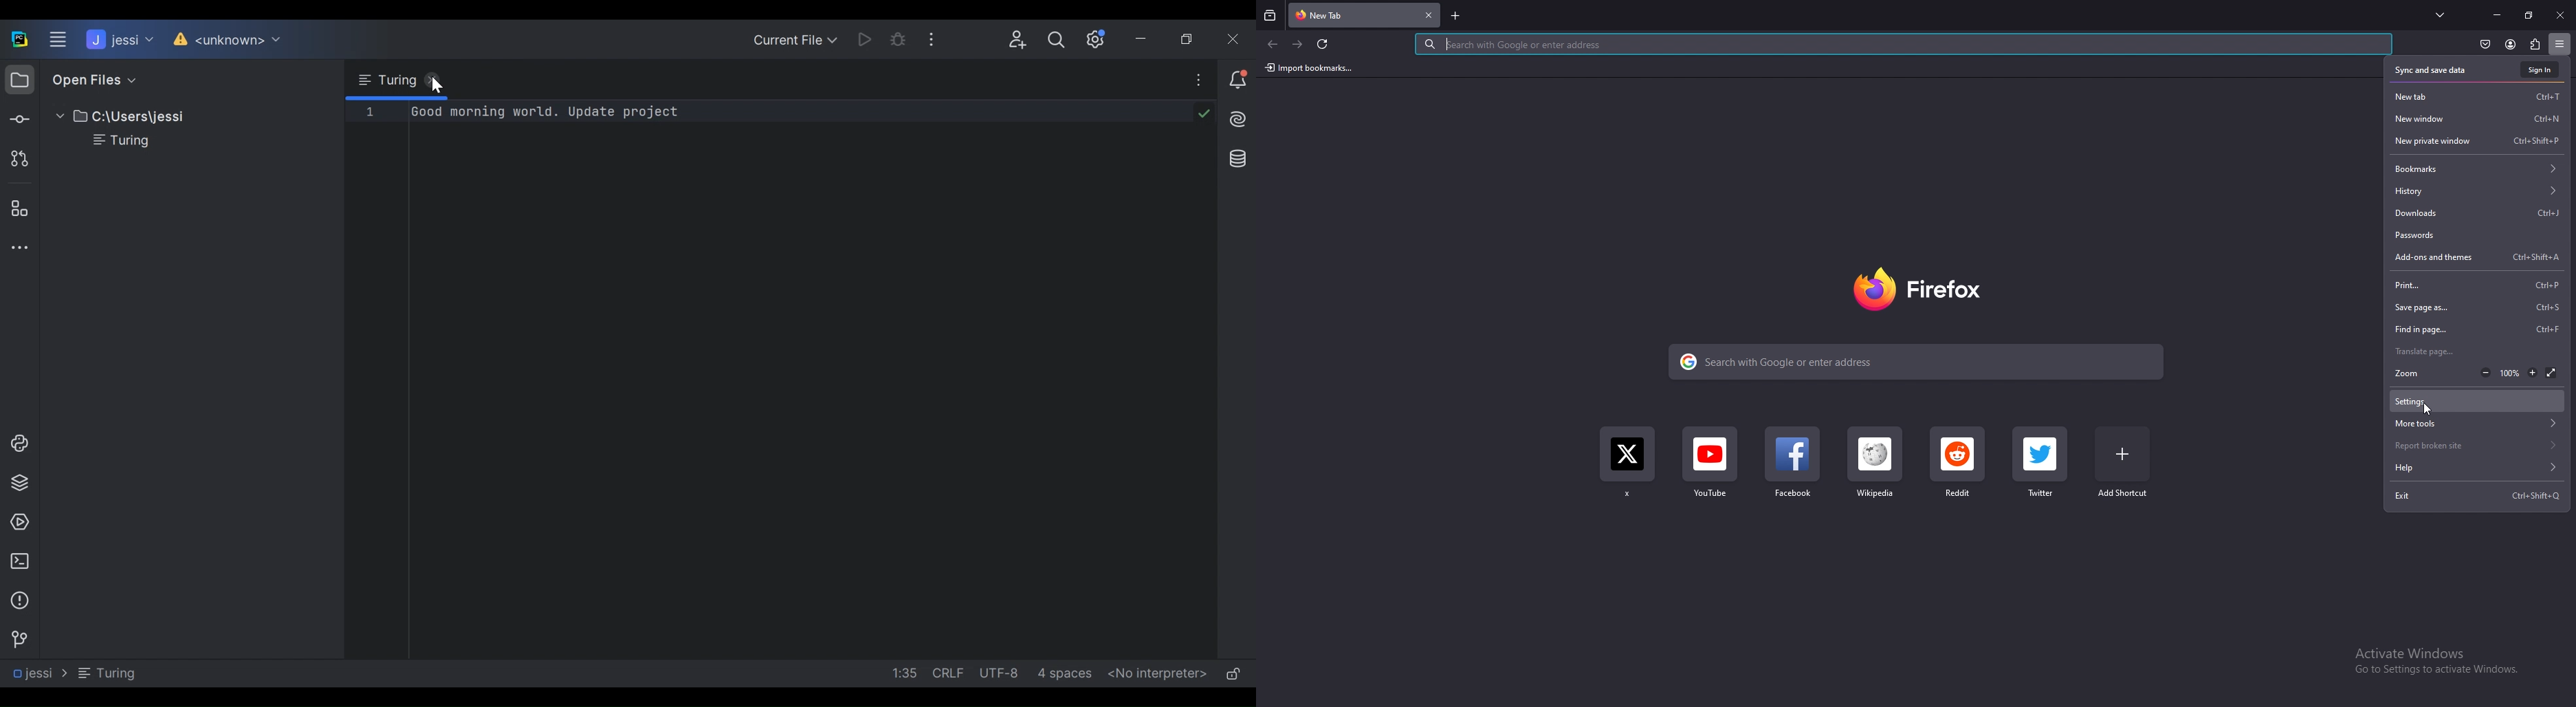  Describe the element at coordinates (2478, 96) in the screenshot. I see `new tab` at that location.